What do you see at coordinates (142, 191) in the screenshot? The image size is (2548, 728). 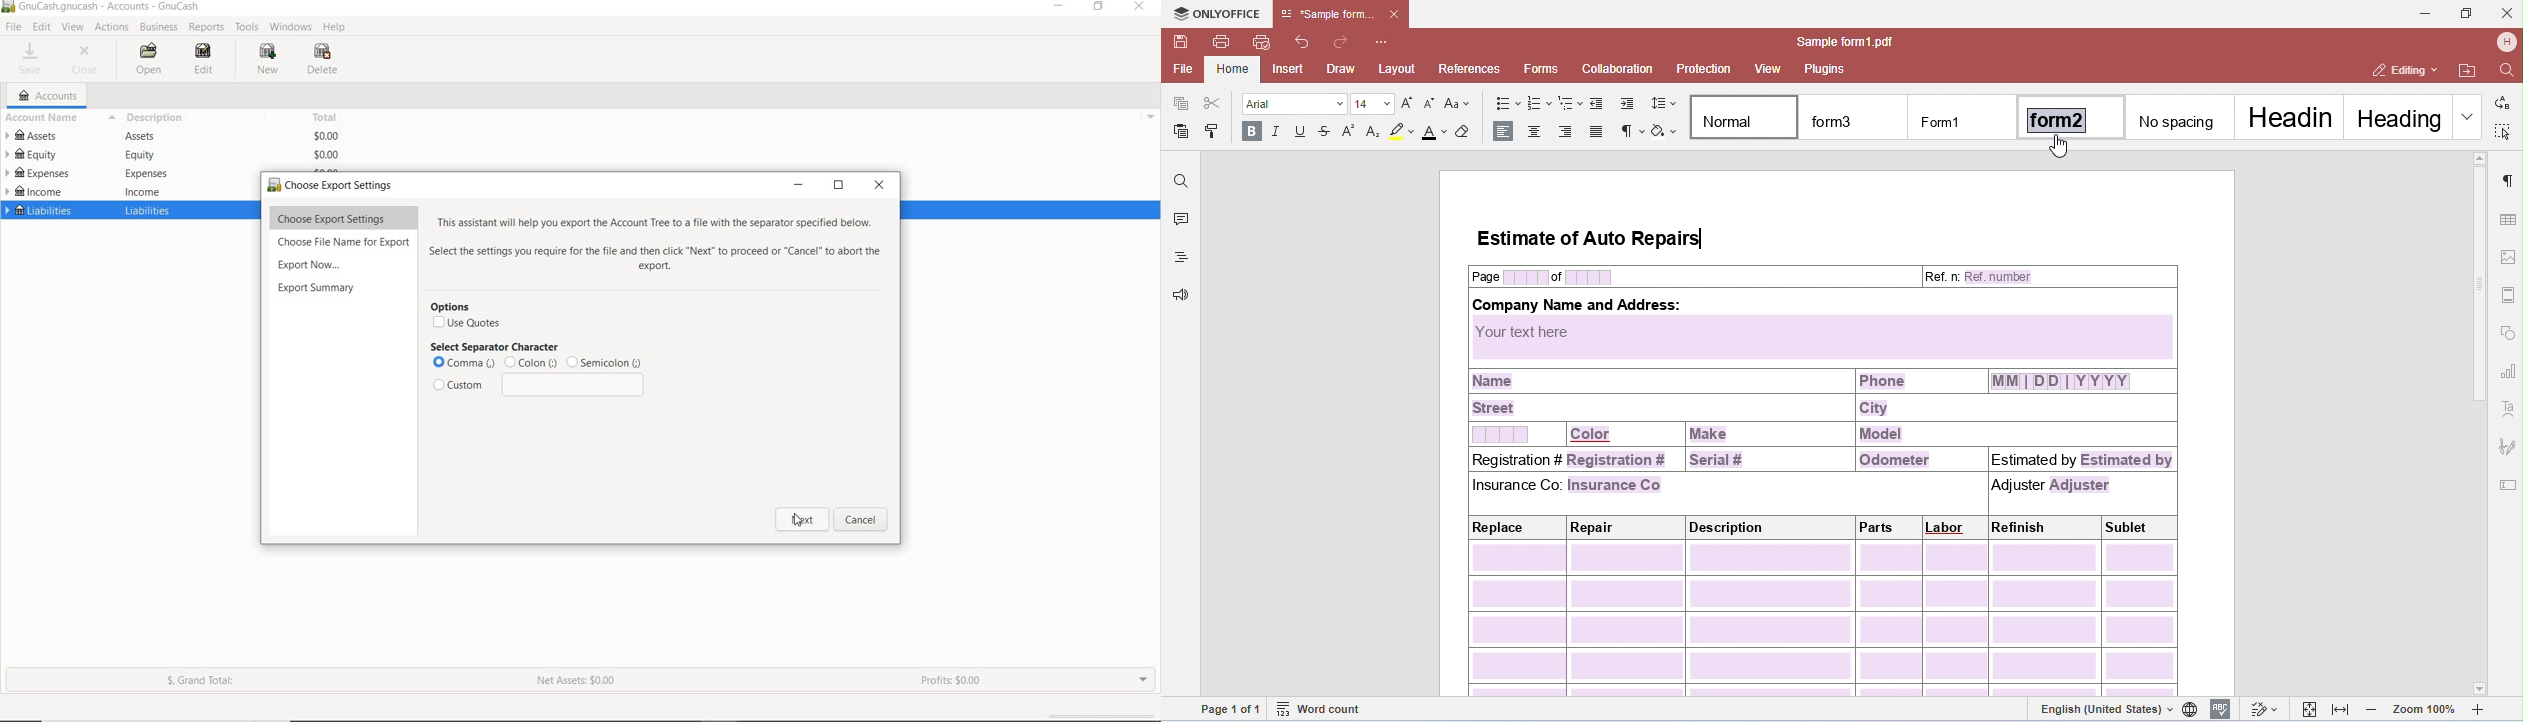 I see `income` at bounding box center [142, 191].